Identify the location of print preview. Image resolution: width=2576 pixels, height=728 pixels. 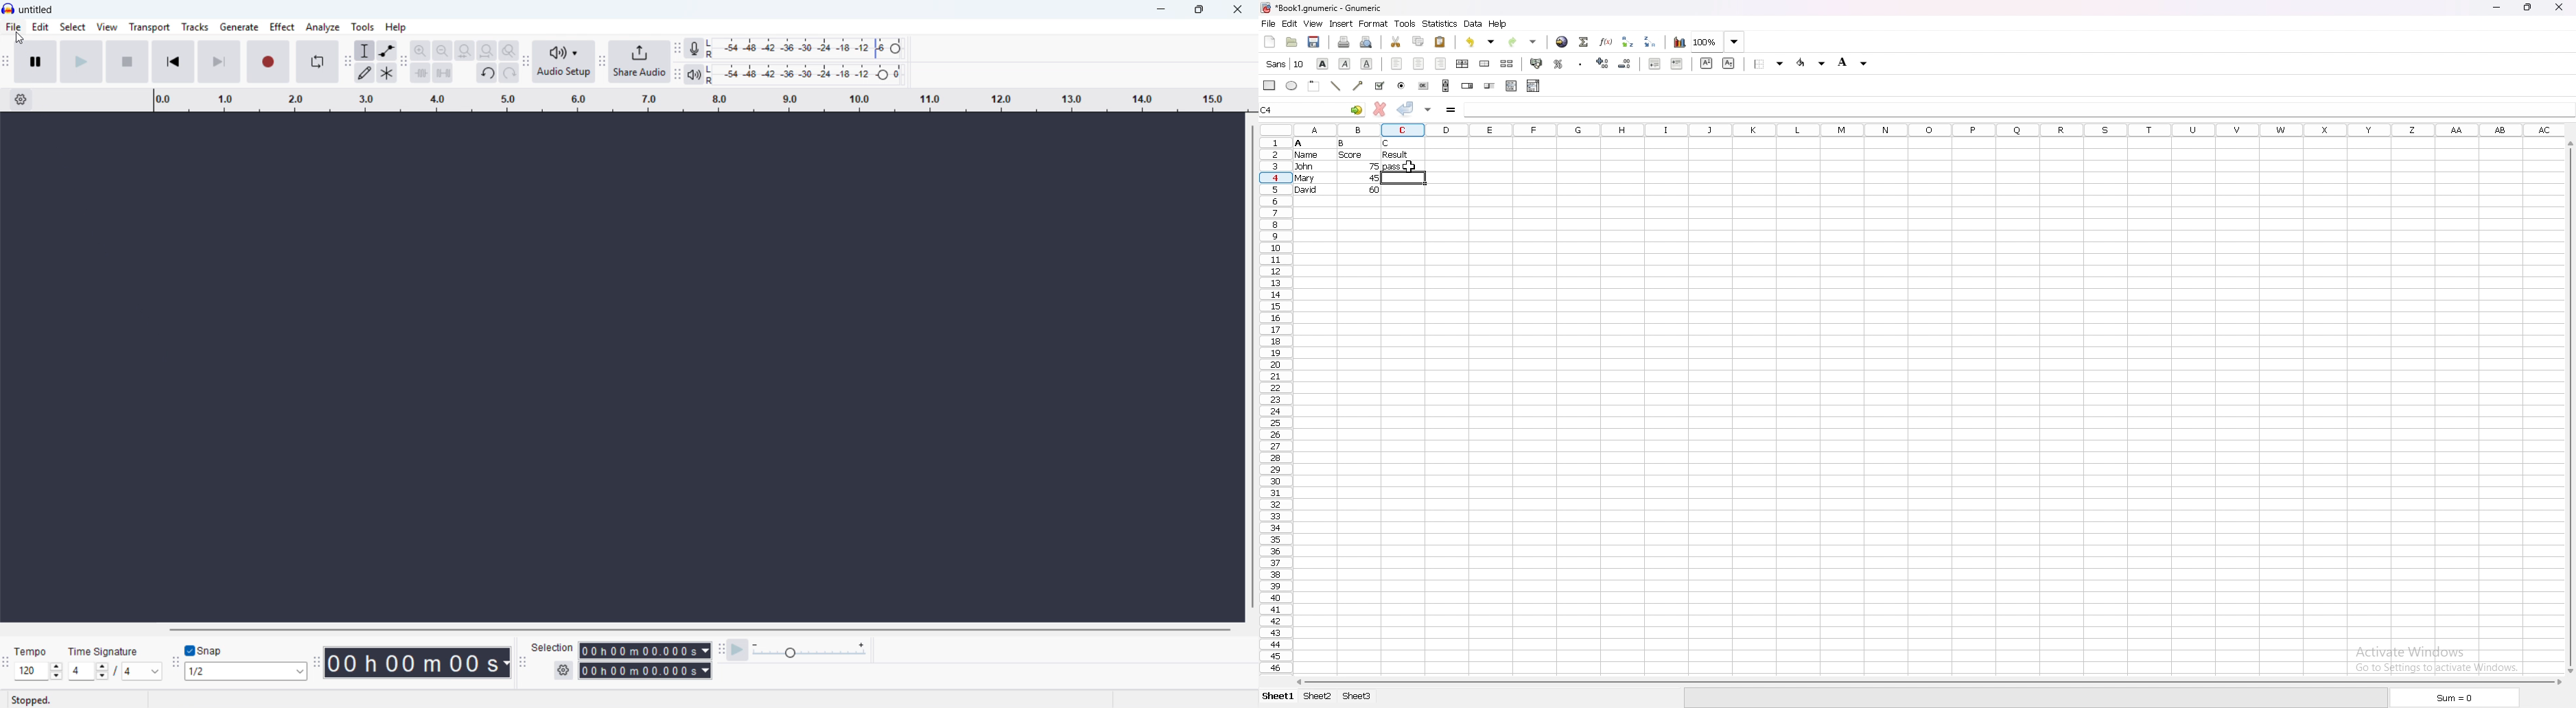
(1366, 43).